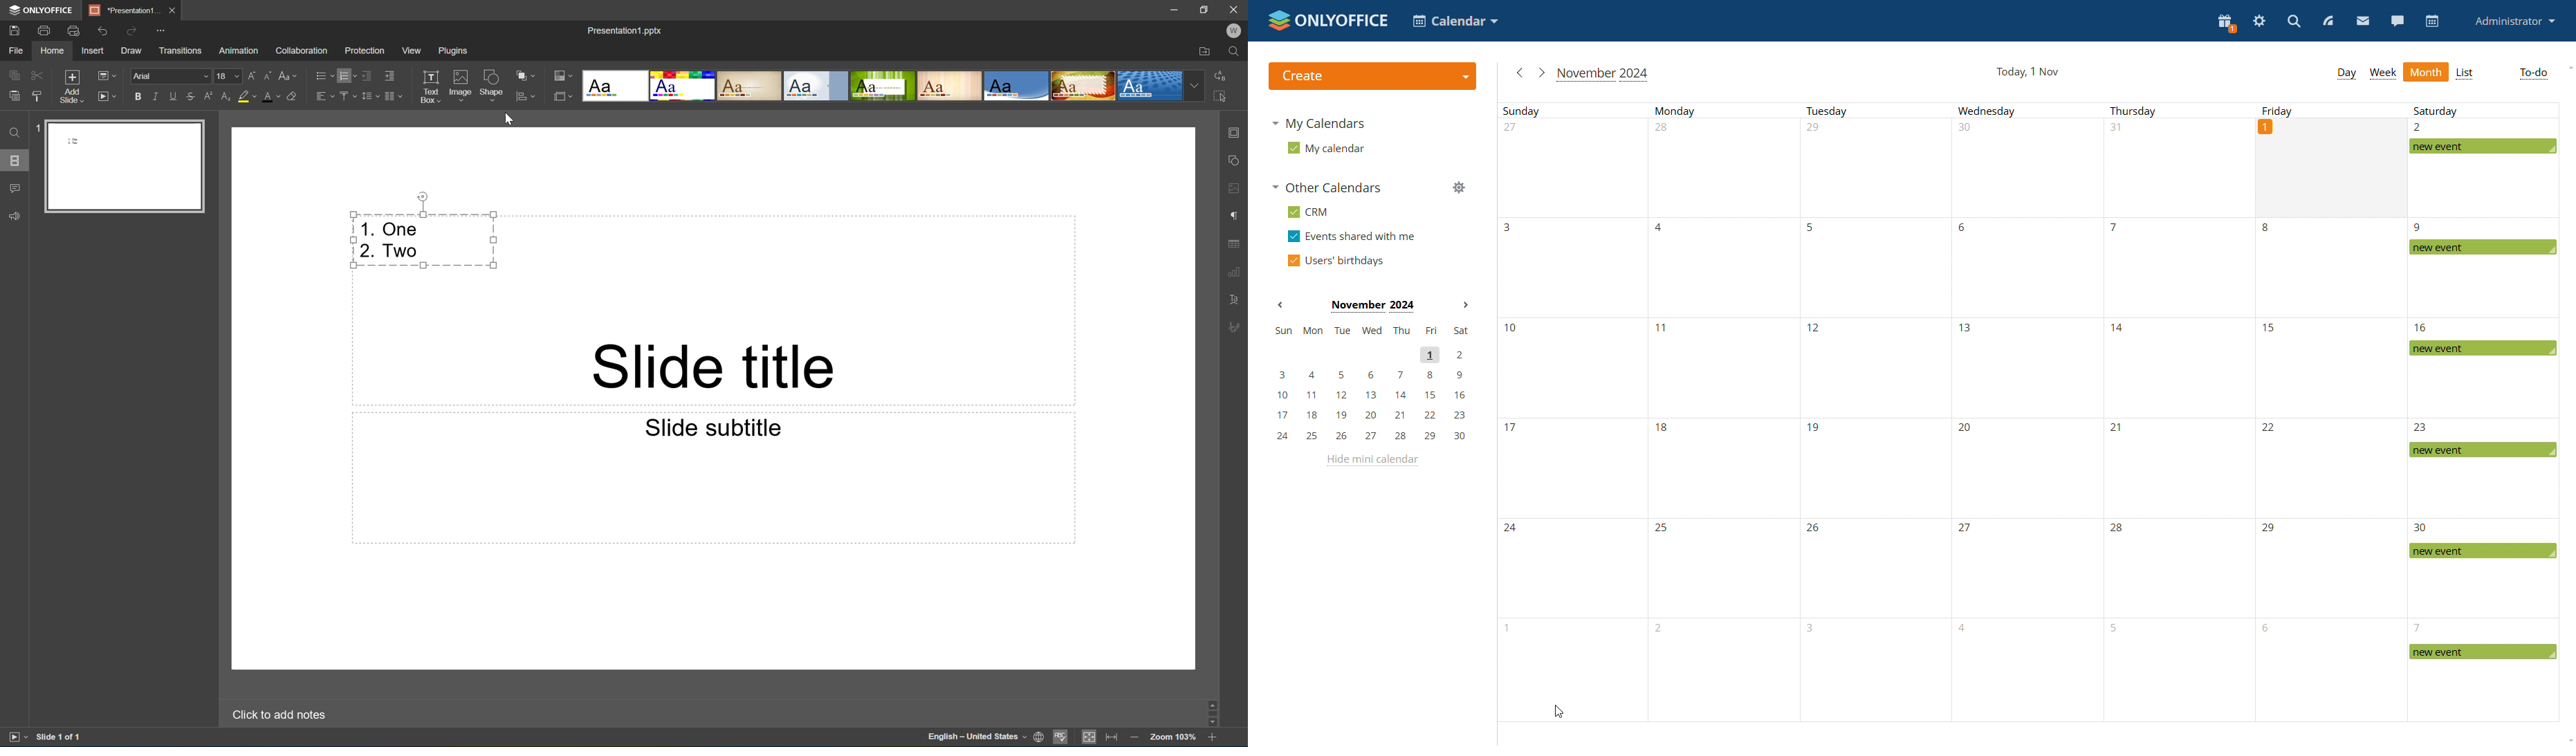 The width and height of the screenshot is (2576, 756). What do you see at coordinates (1454, 20) in the screenshot?
I see `select application` at bounding box center [1454, 20].